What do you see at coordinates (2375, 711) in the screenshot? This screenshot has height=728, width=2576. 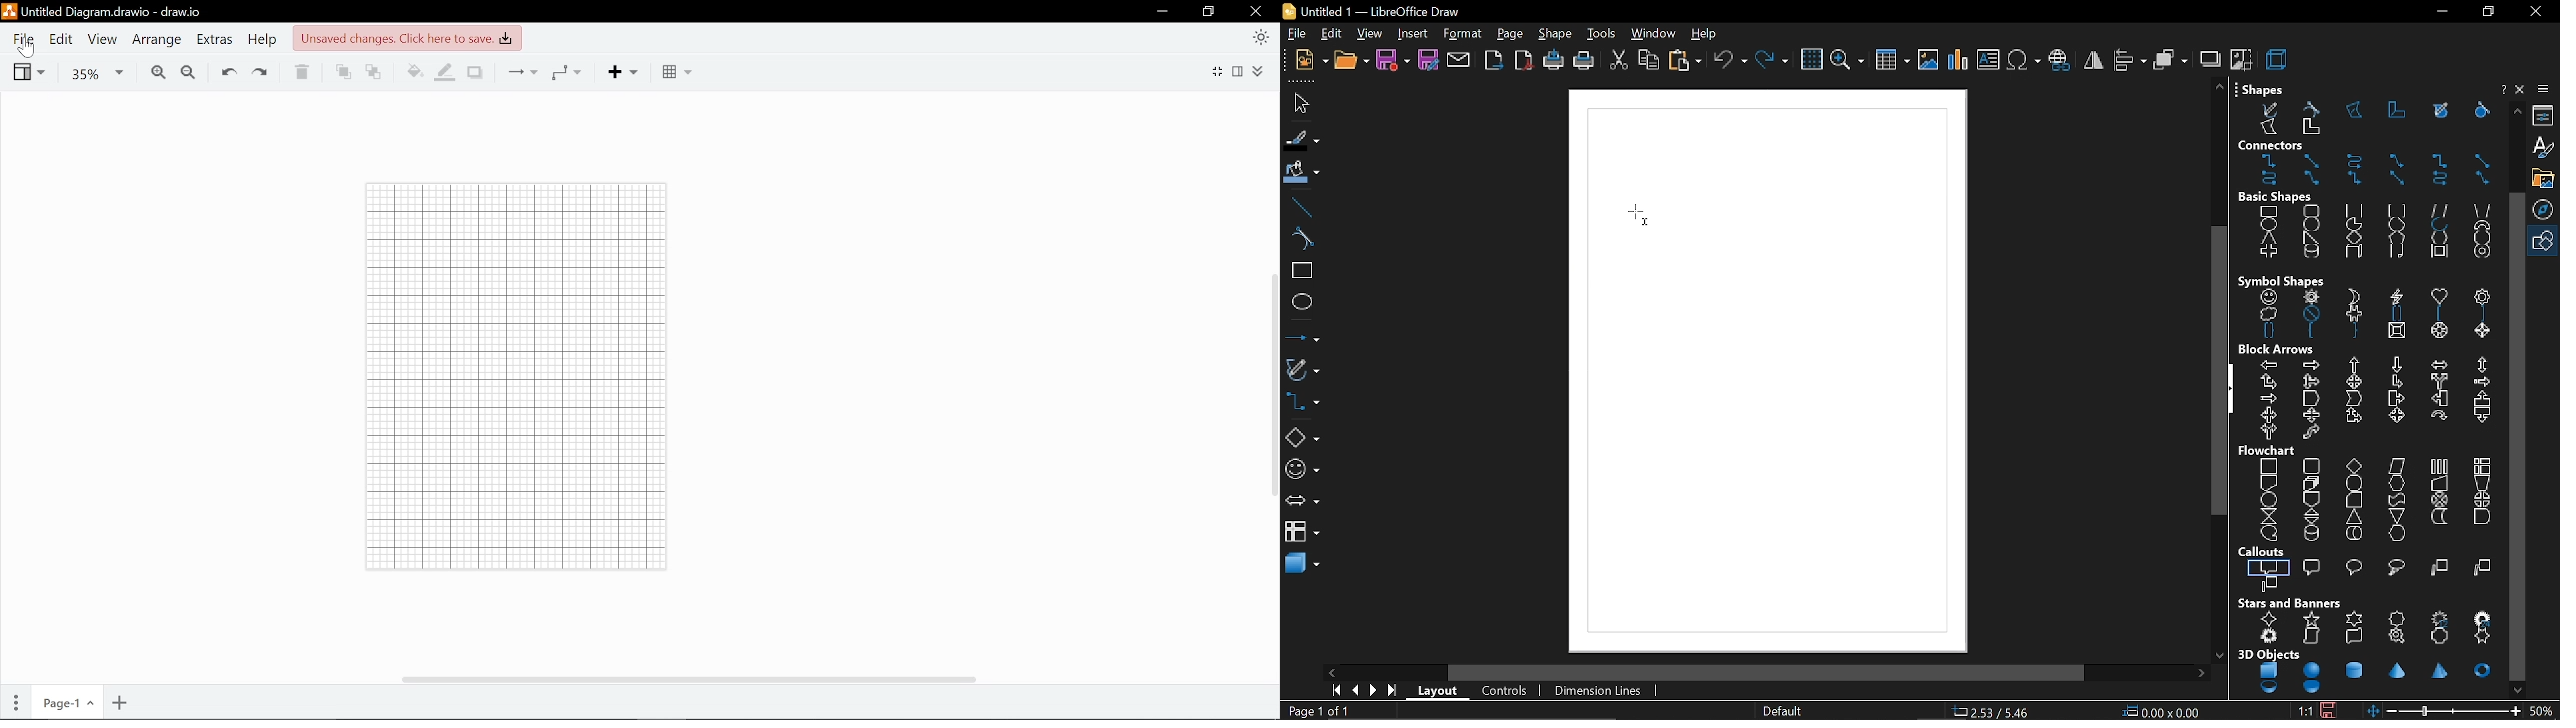 I see `fit to window` at bounding box center [2375, 711].